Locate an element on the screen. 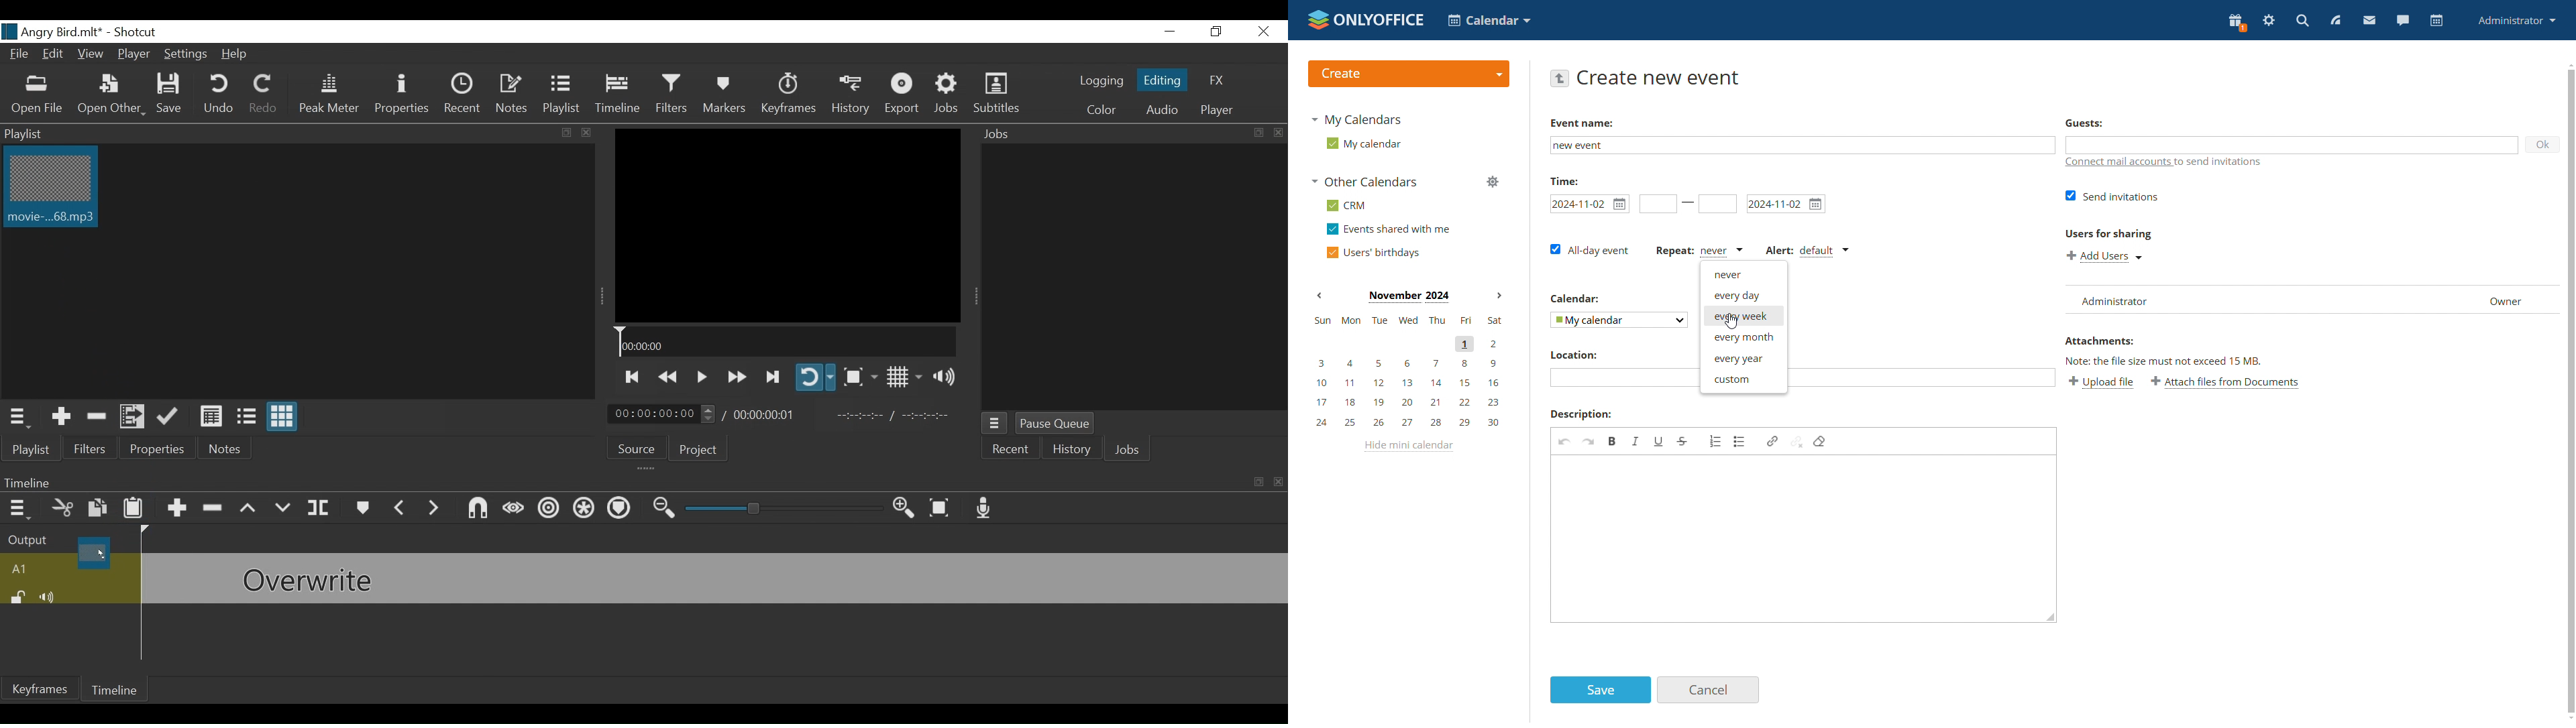  Jobs is located at coordinates (1130, 451).